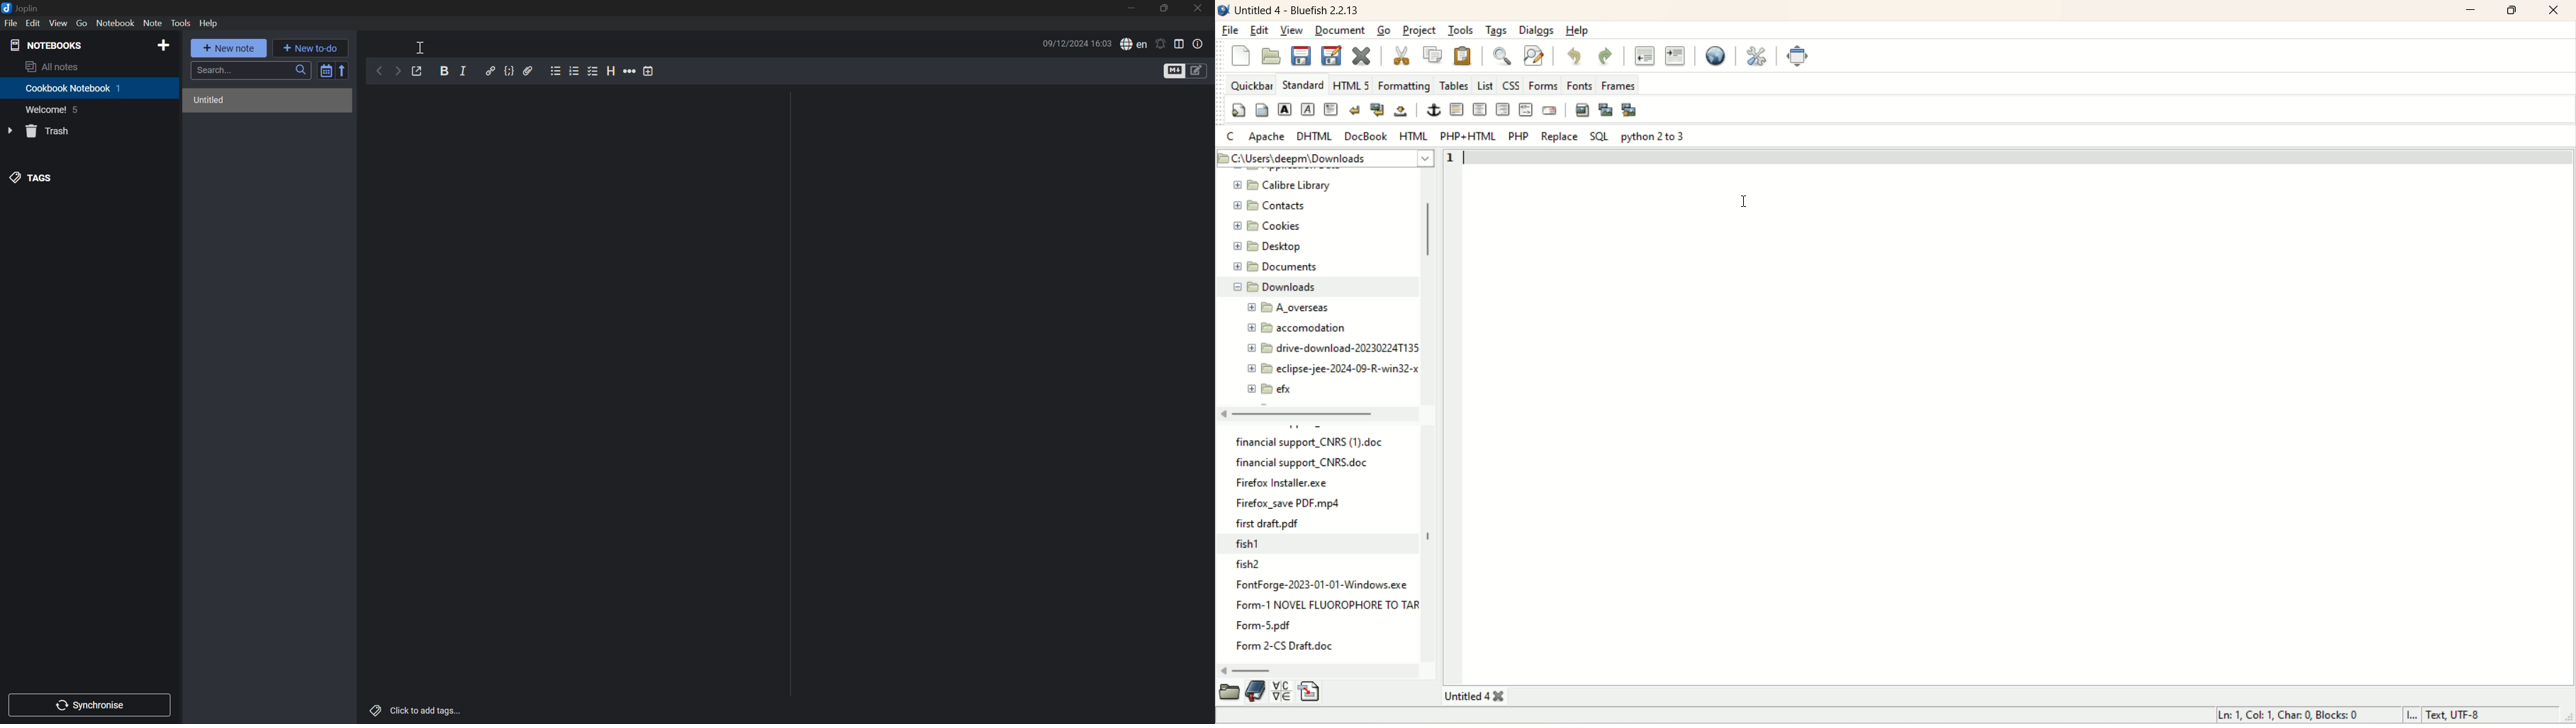 This screenshot has height=728, width=2576. I want to click on New note, so click(229, 47).